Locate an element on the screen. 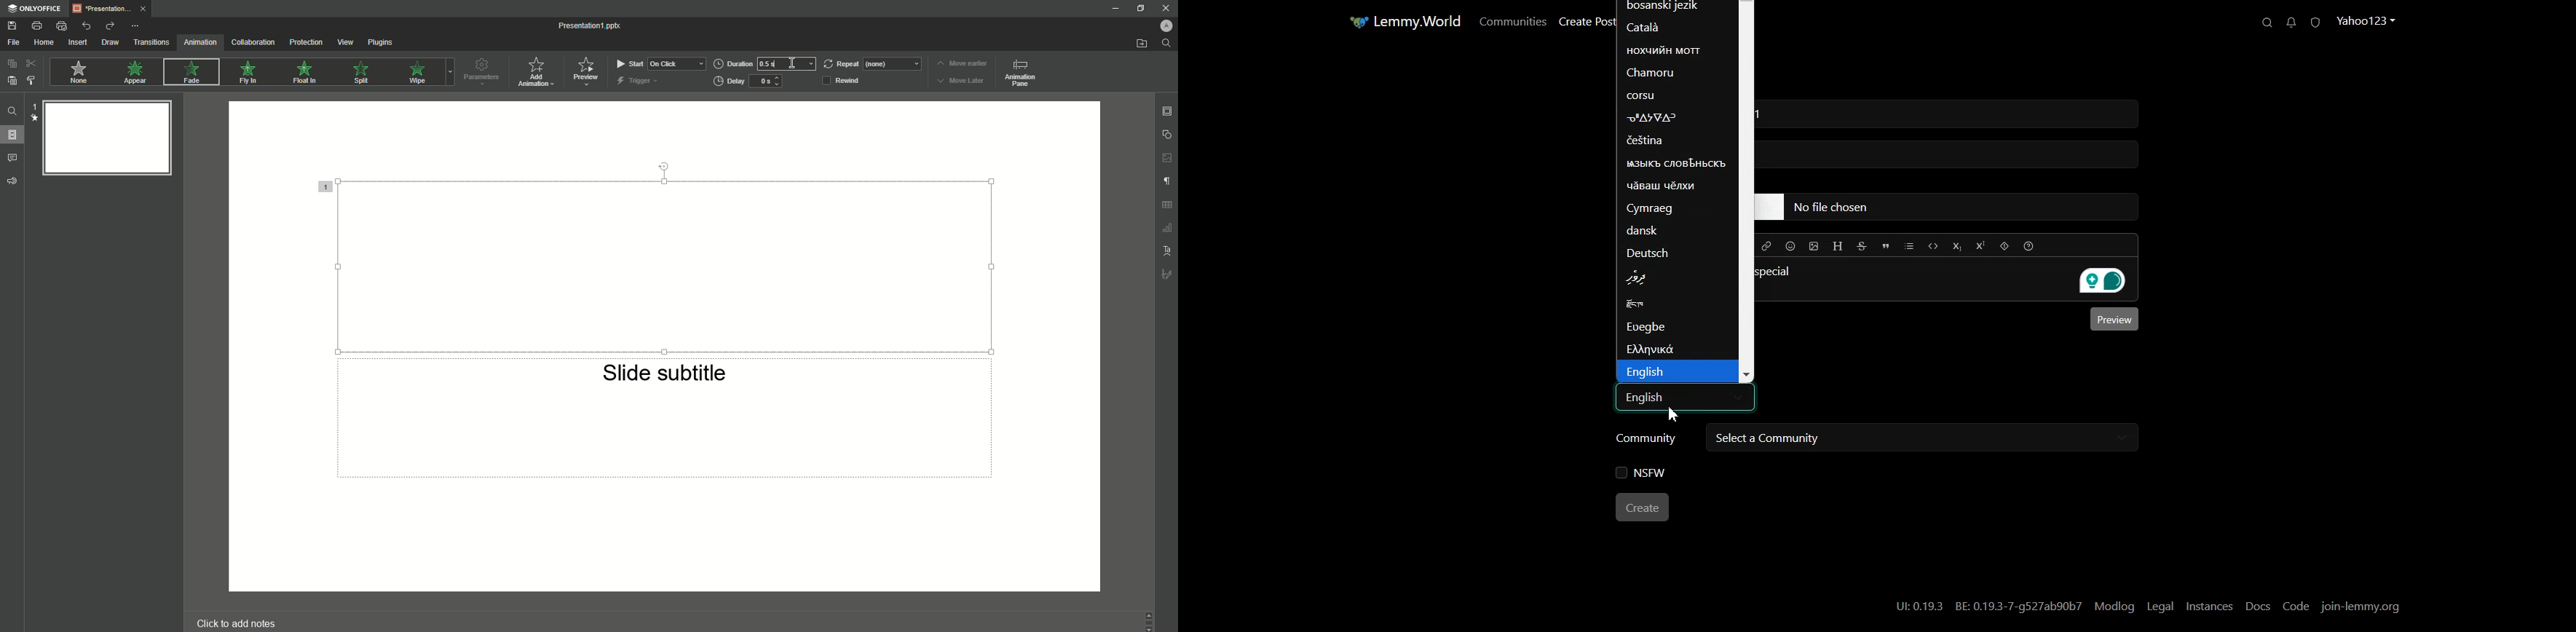 Image resolution: width=2576 pixels, height=644 pixels. Profile is located at coordinates (1165, 26).